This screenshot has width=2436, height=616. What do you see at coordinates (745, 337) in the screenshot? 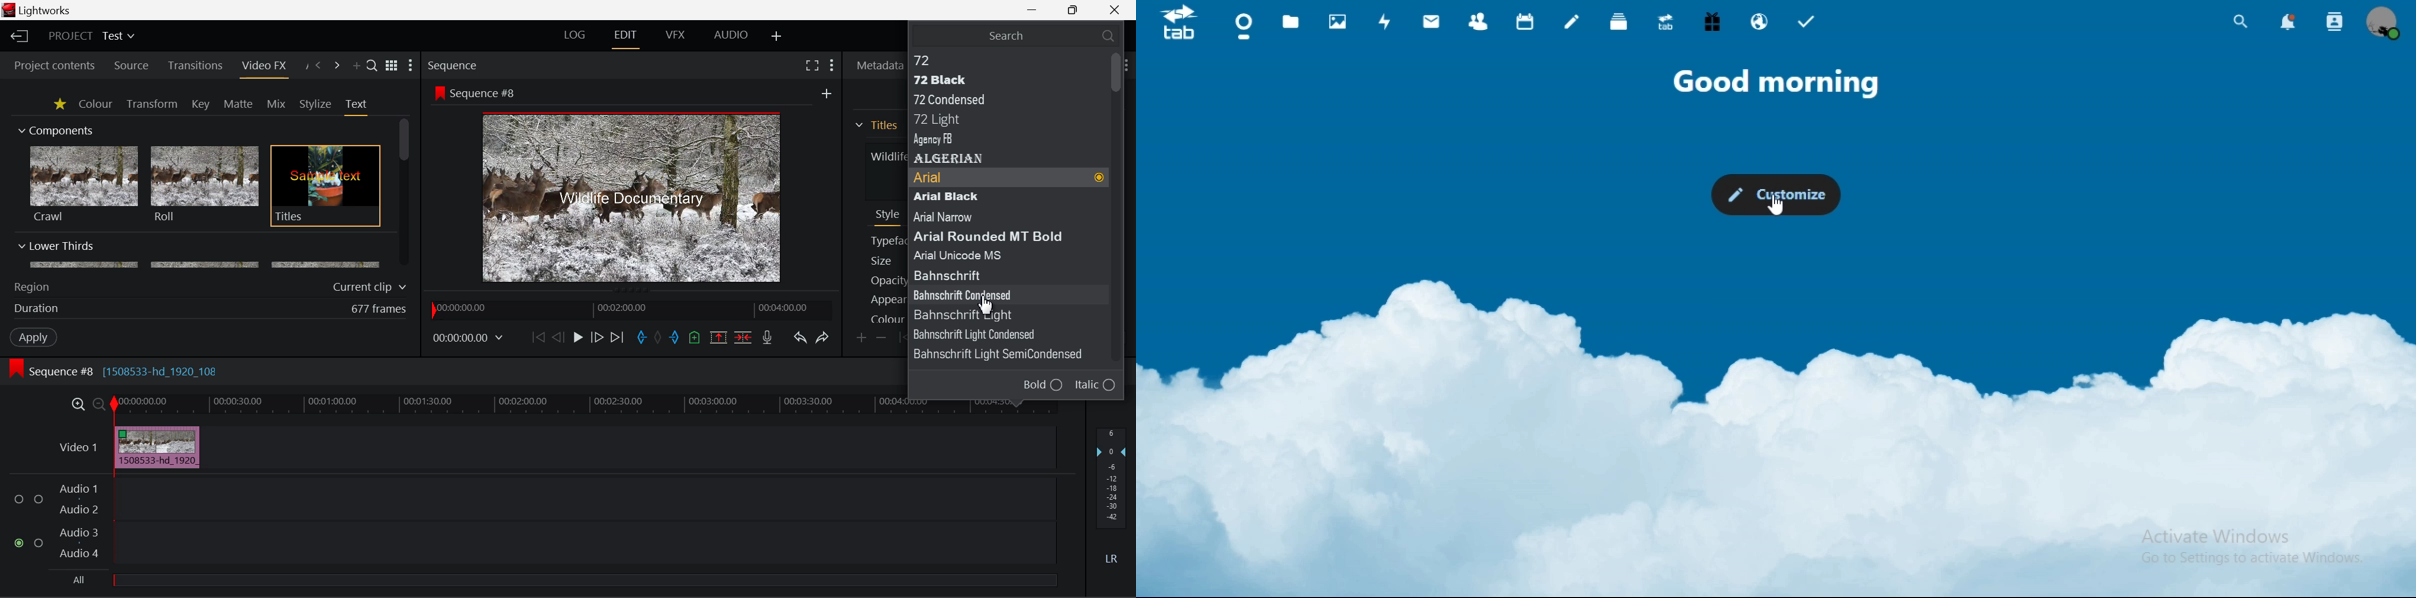
I see `Delete/Cut` at bounding box center [745, 337].